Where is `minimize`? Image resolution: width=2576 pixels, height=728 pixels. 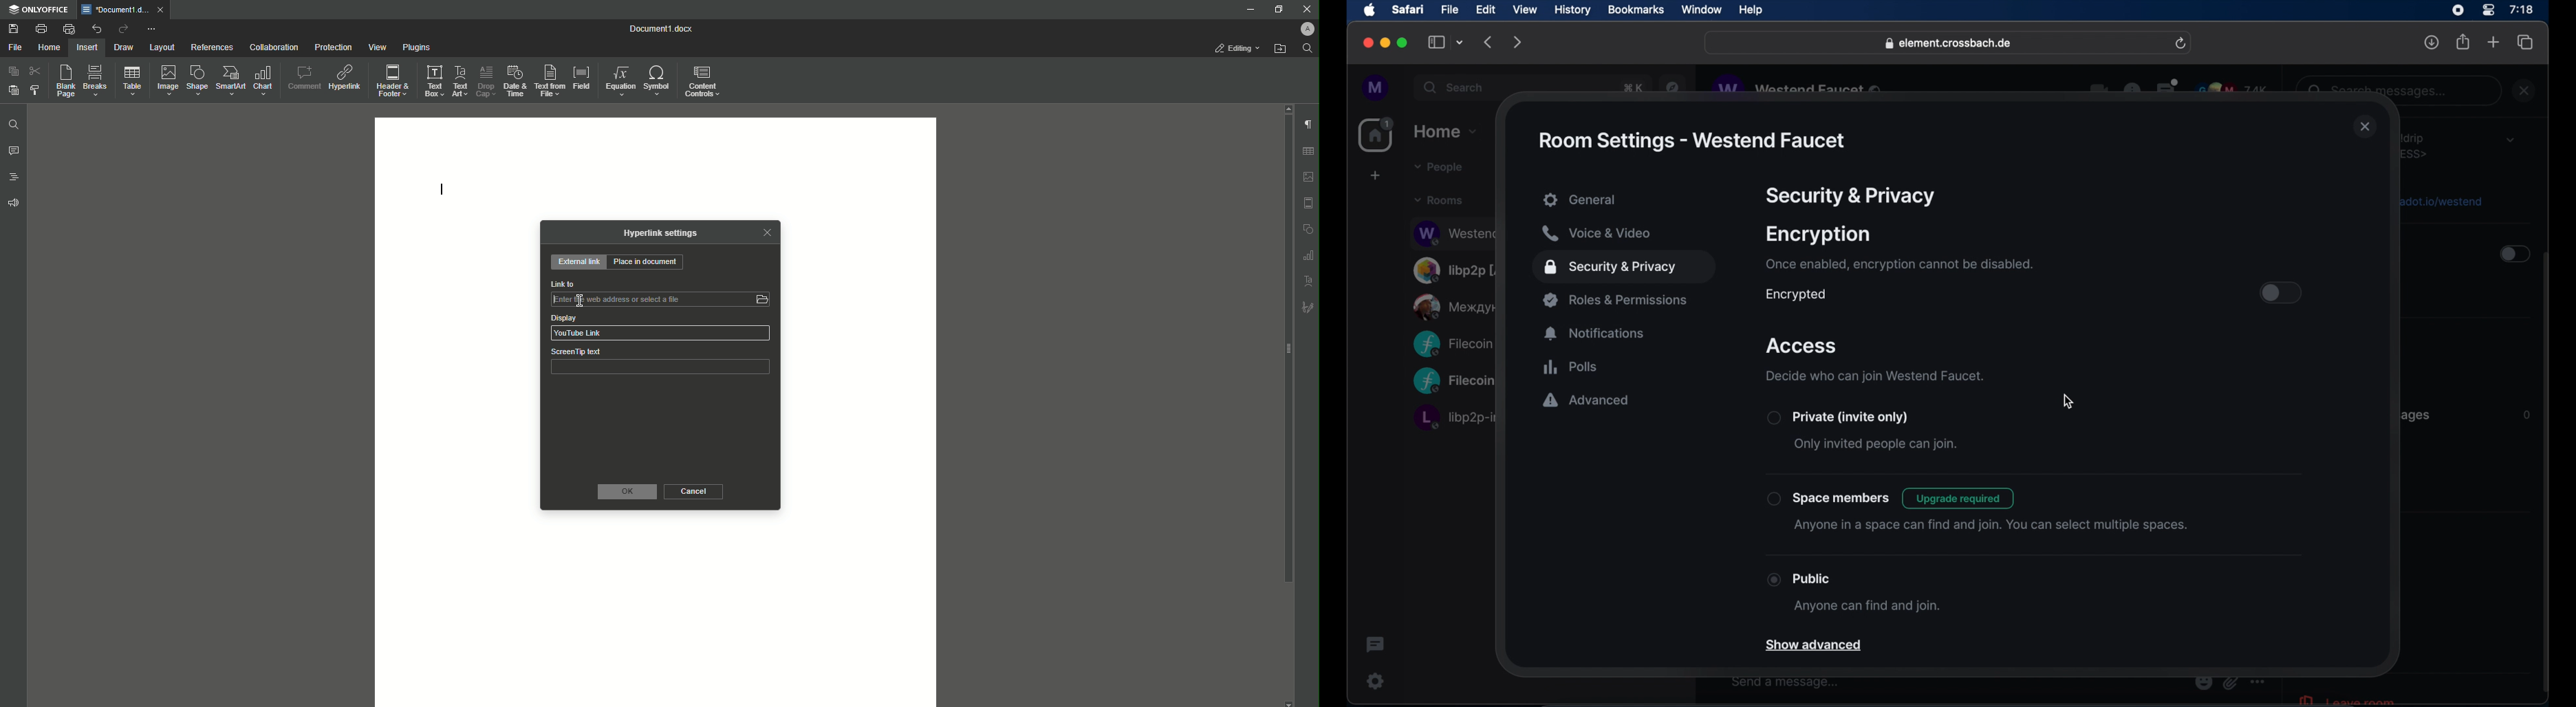 minimize is located at coordinates (1385, 43).